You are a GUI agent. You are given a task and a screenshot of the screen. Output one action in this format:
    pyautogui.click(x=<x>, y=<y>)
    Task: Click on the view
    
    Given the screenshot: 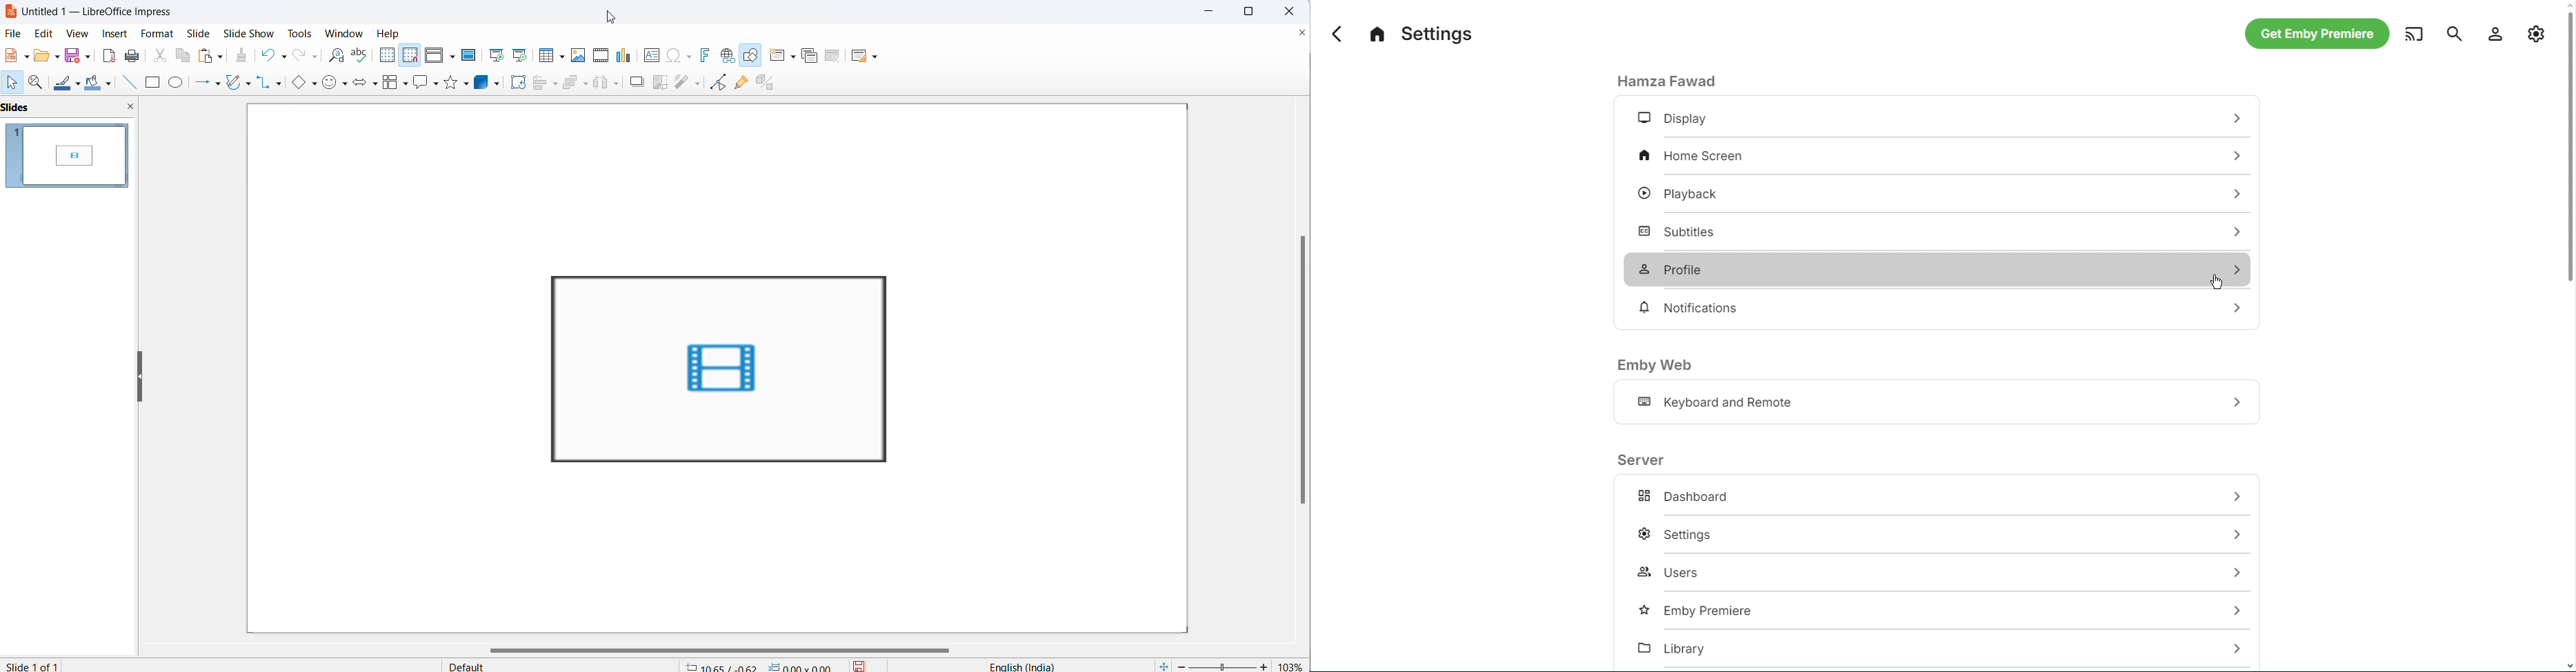 What is the action you would take?
    pyautogui.click(x=80, y=32)
    